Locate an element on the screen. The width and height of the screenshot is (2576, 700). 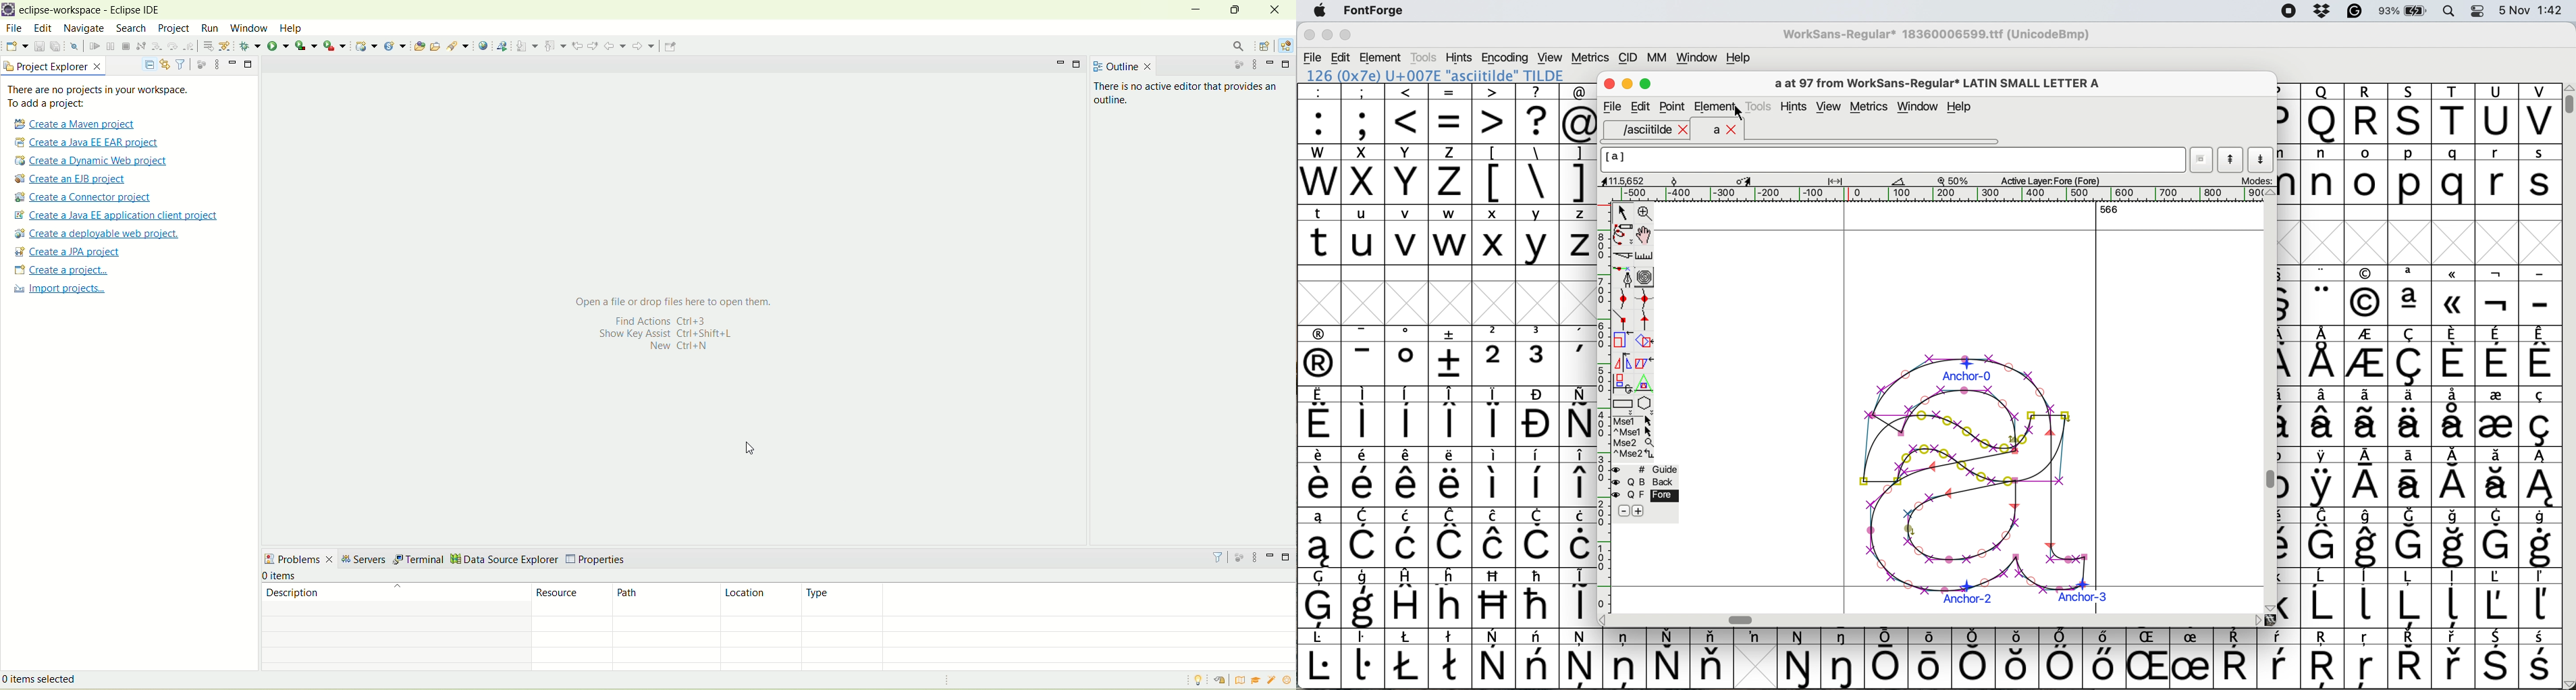
forward is located at coordinates (696, 46).